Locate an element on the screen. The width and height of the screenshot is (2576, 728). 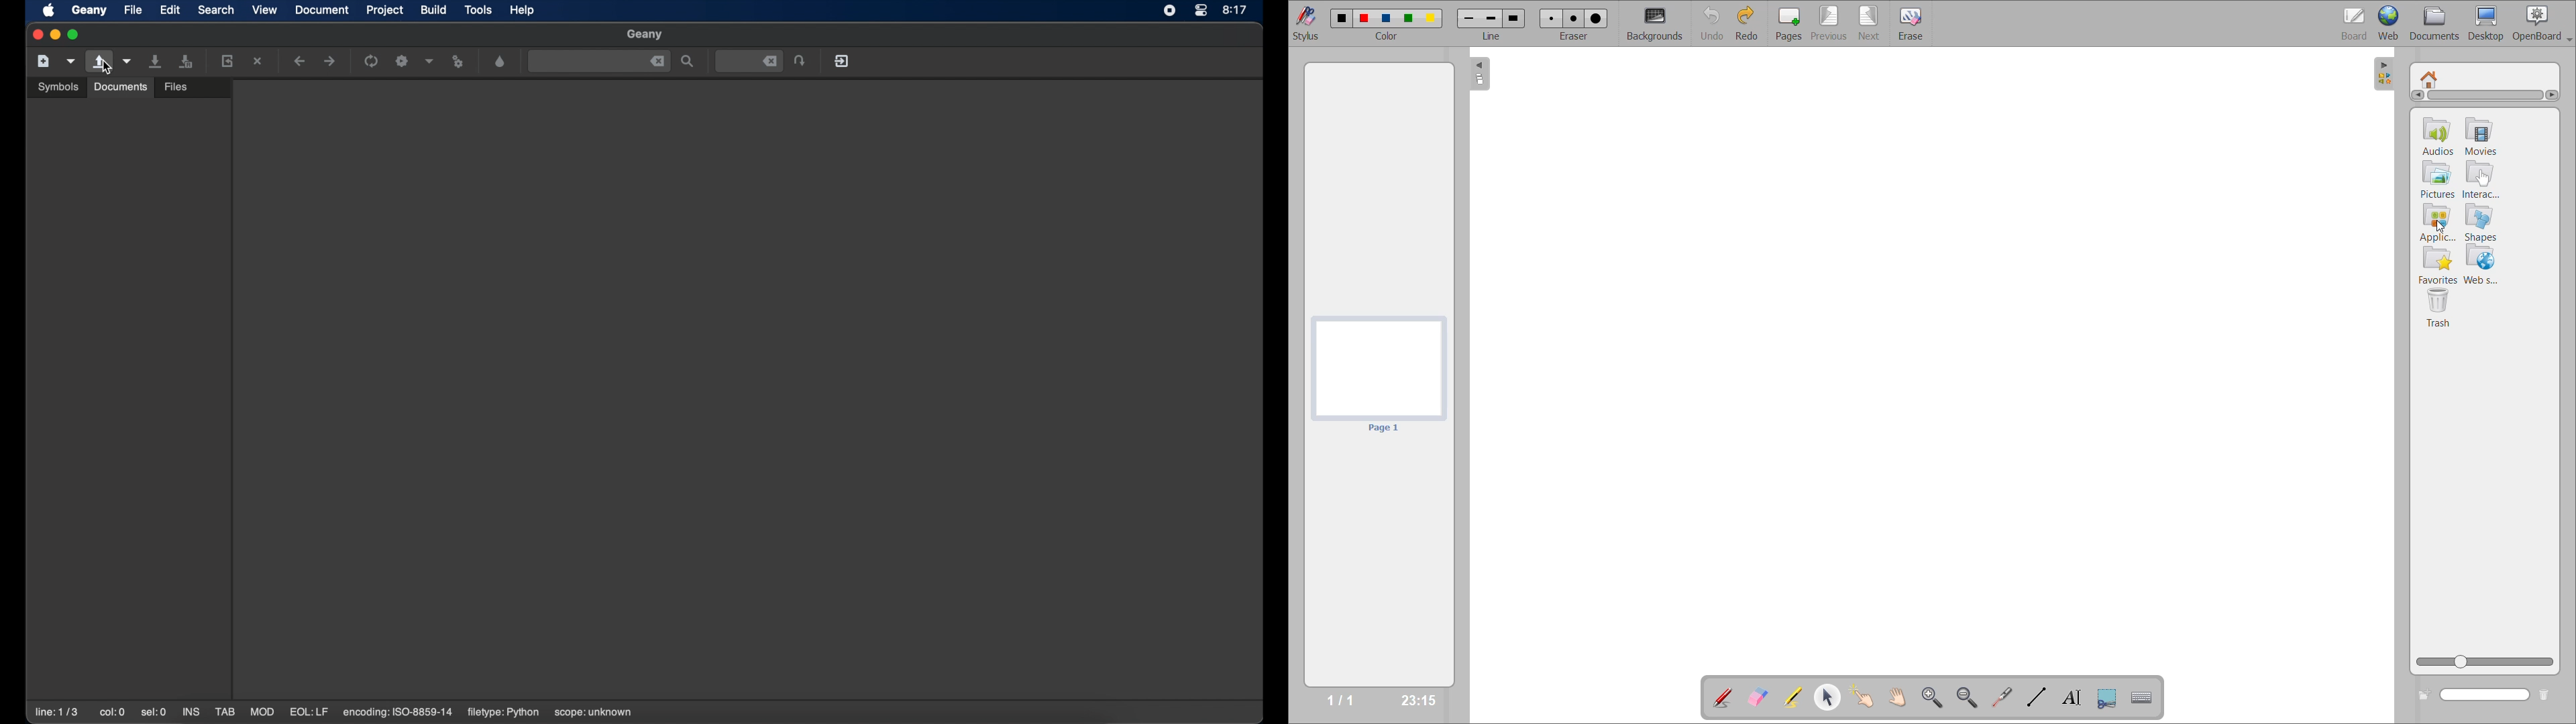
capture part of the screen is located at coordinates (2110, 697).